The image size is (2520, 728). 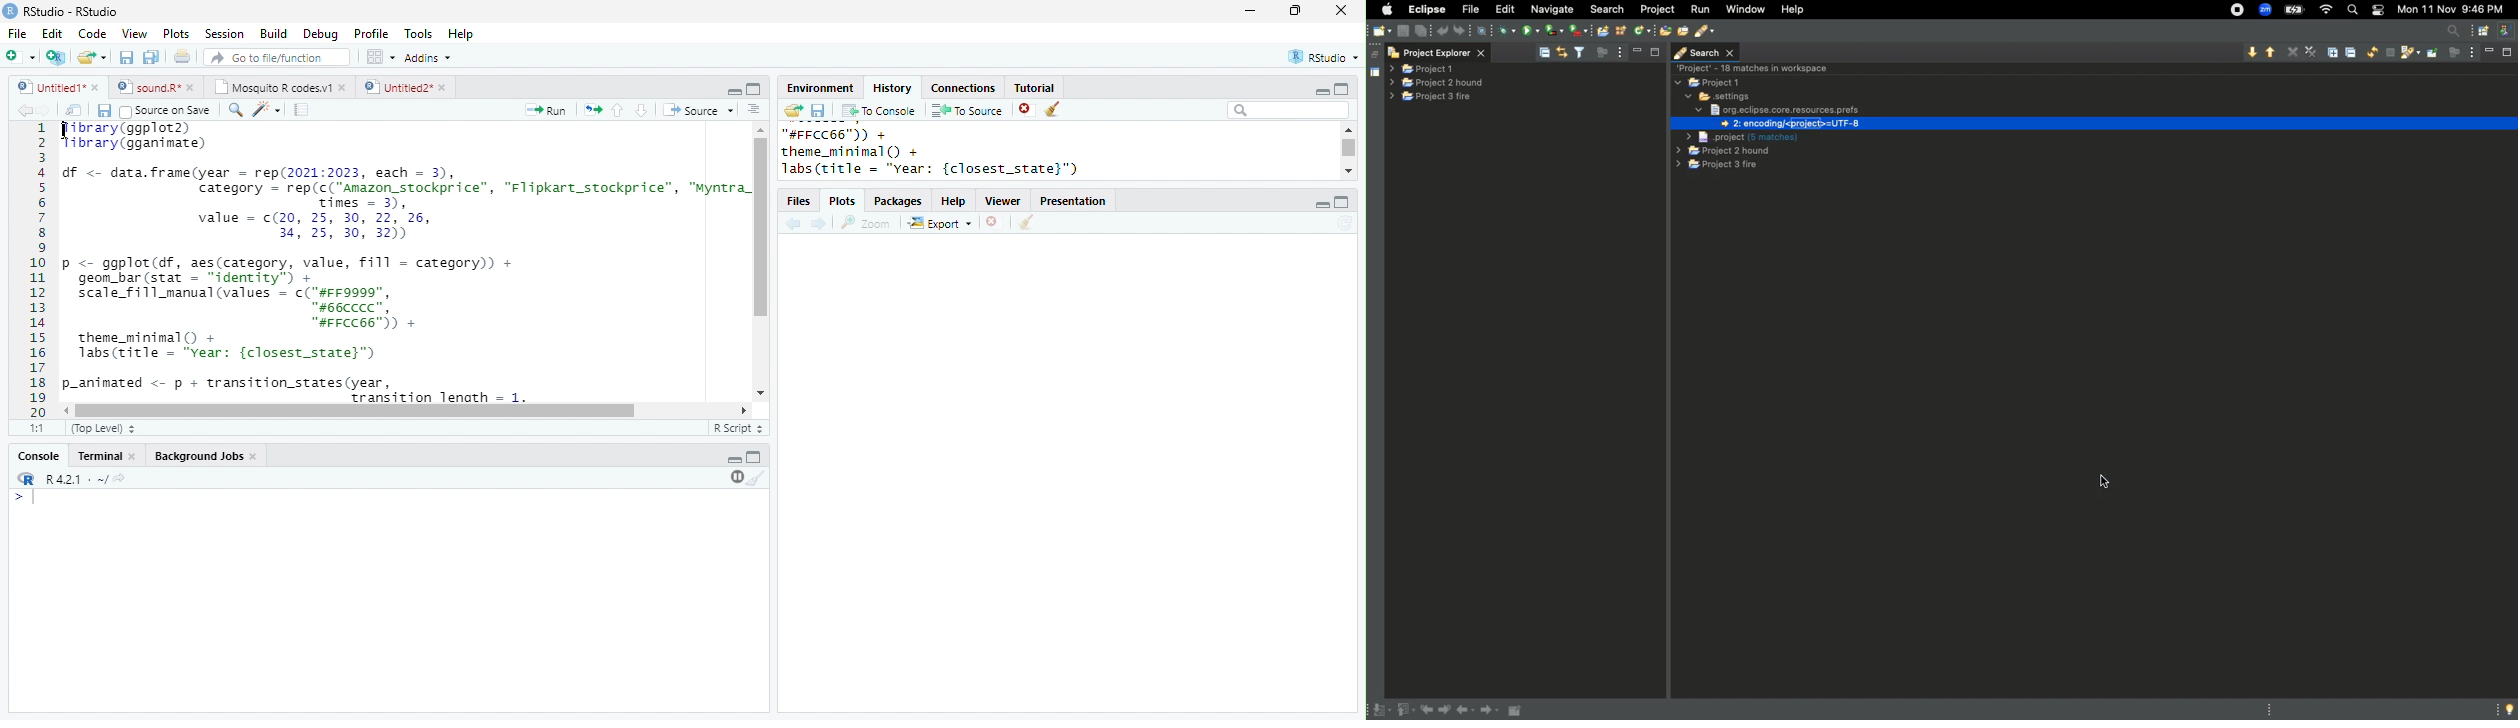 I want to click on Maximize, so click(x=754, y=89).